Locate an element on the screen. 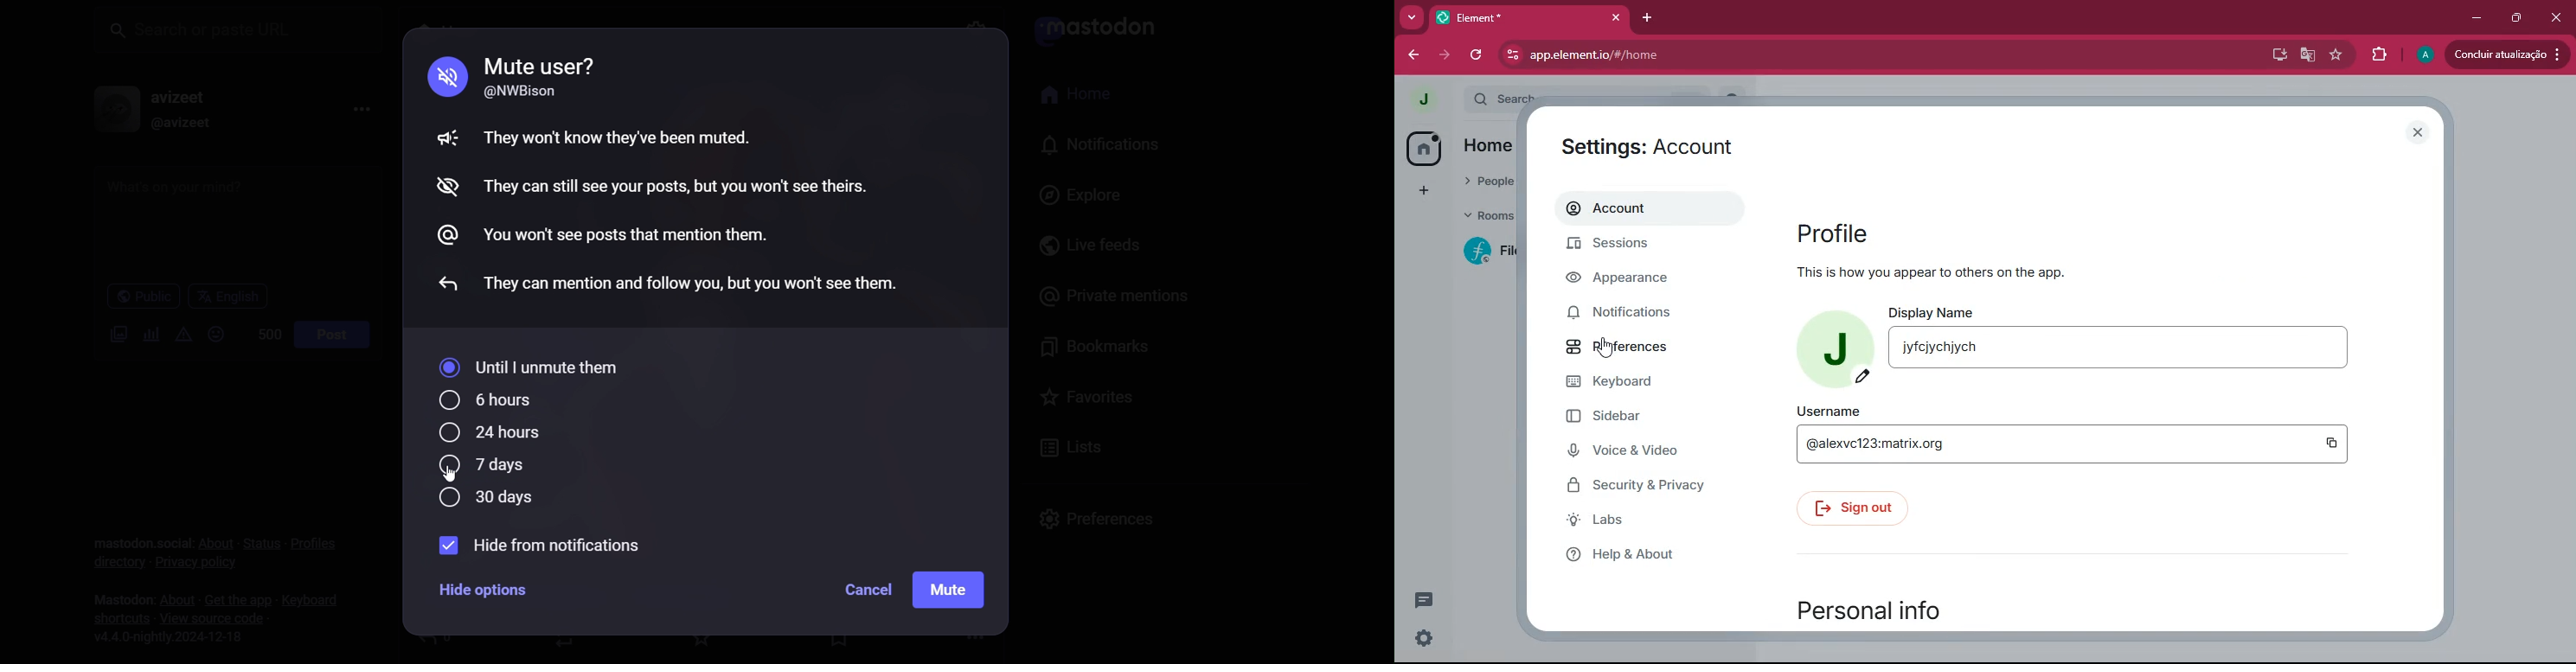  Hide options is located at coordinates (489, 591).